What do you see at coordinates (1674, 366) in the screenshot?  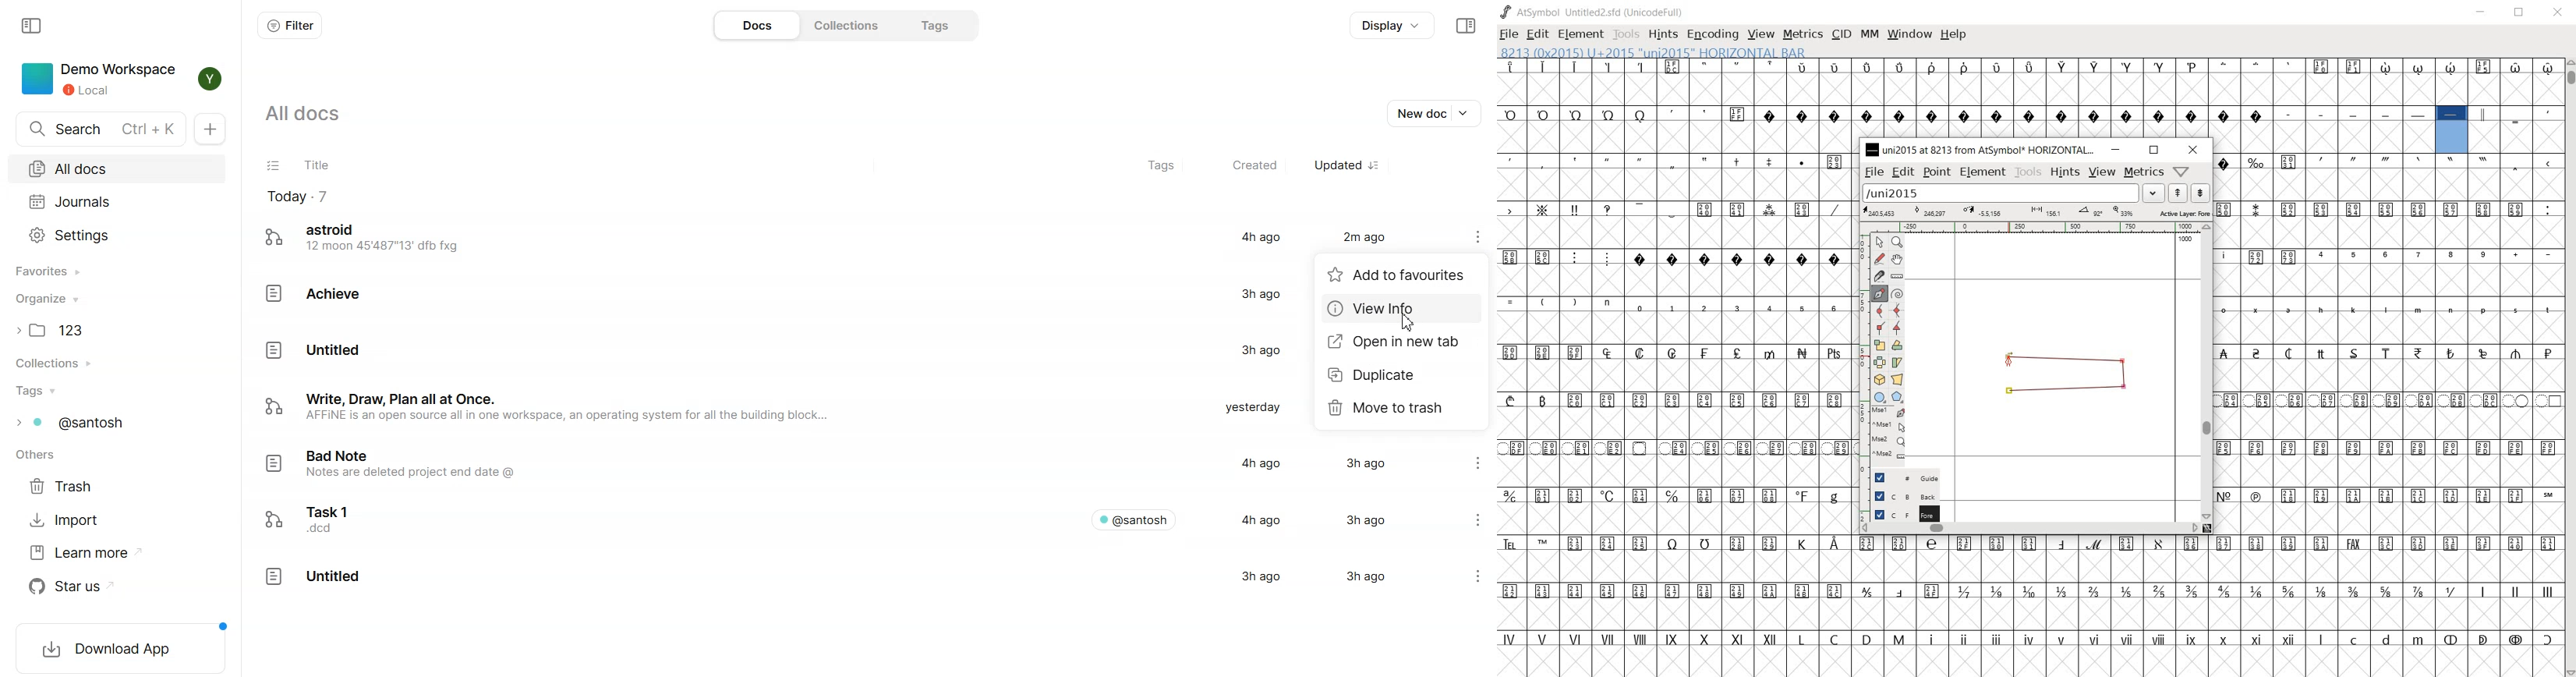 I see `GLYPHS` at bounding box center [1674, 366].